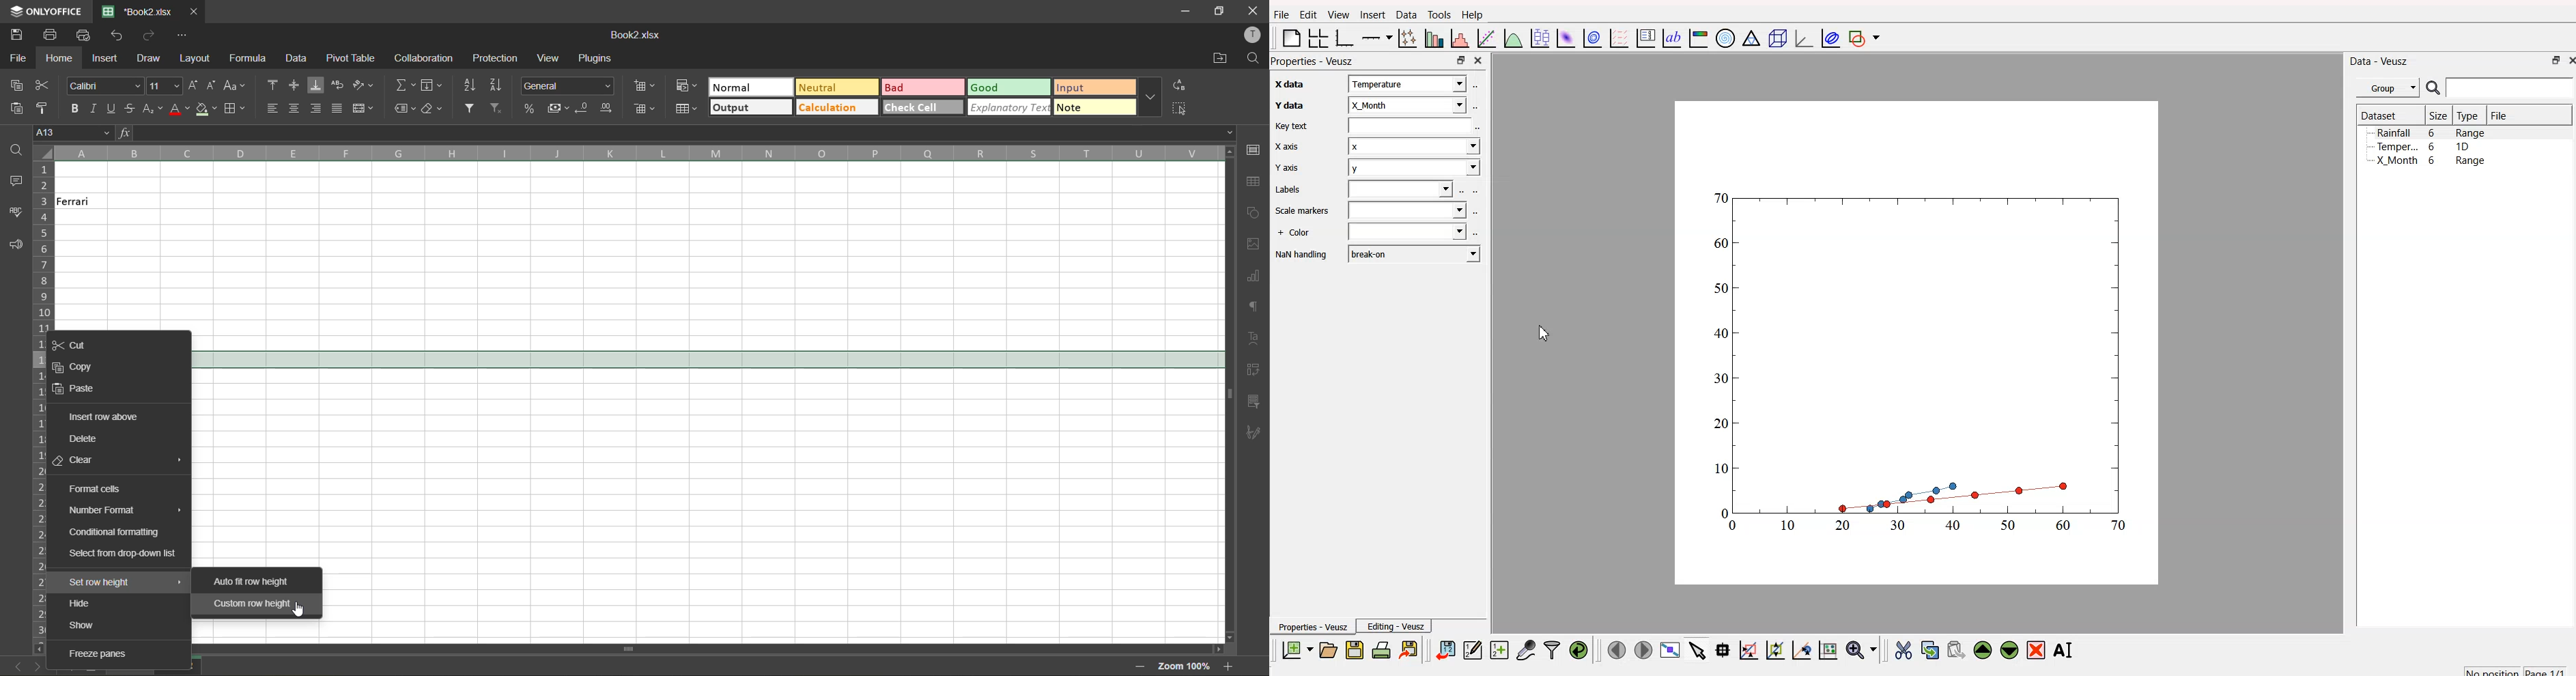 Image resolution: width=2576 pixels, height=700 pixels. I want to click on NaN handling, so click(1302, 255).